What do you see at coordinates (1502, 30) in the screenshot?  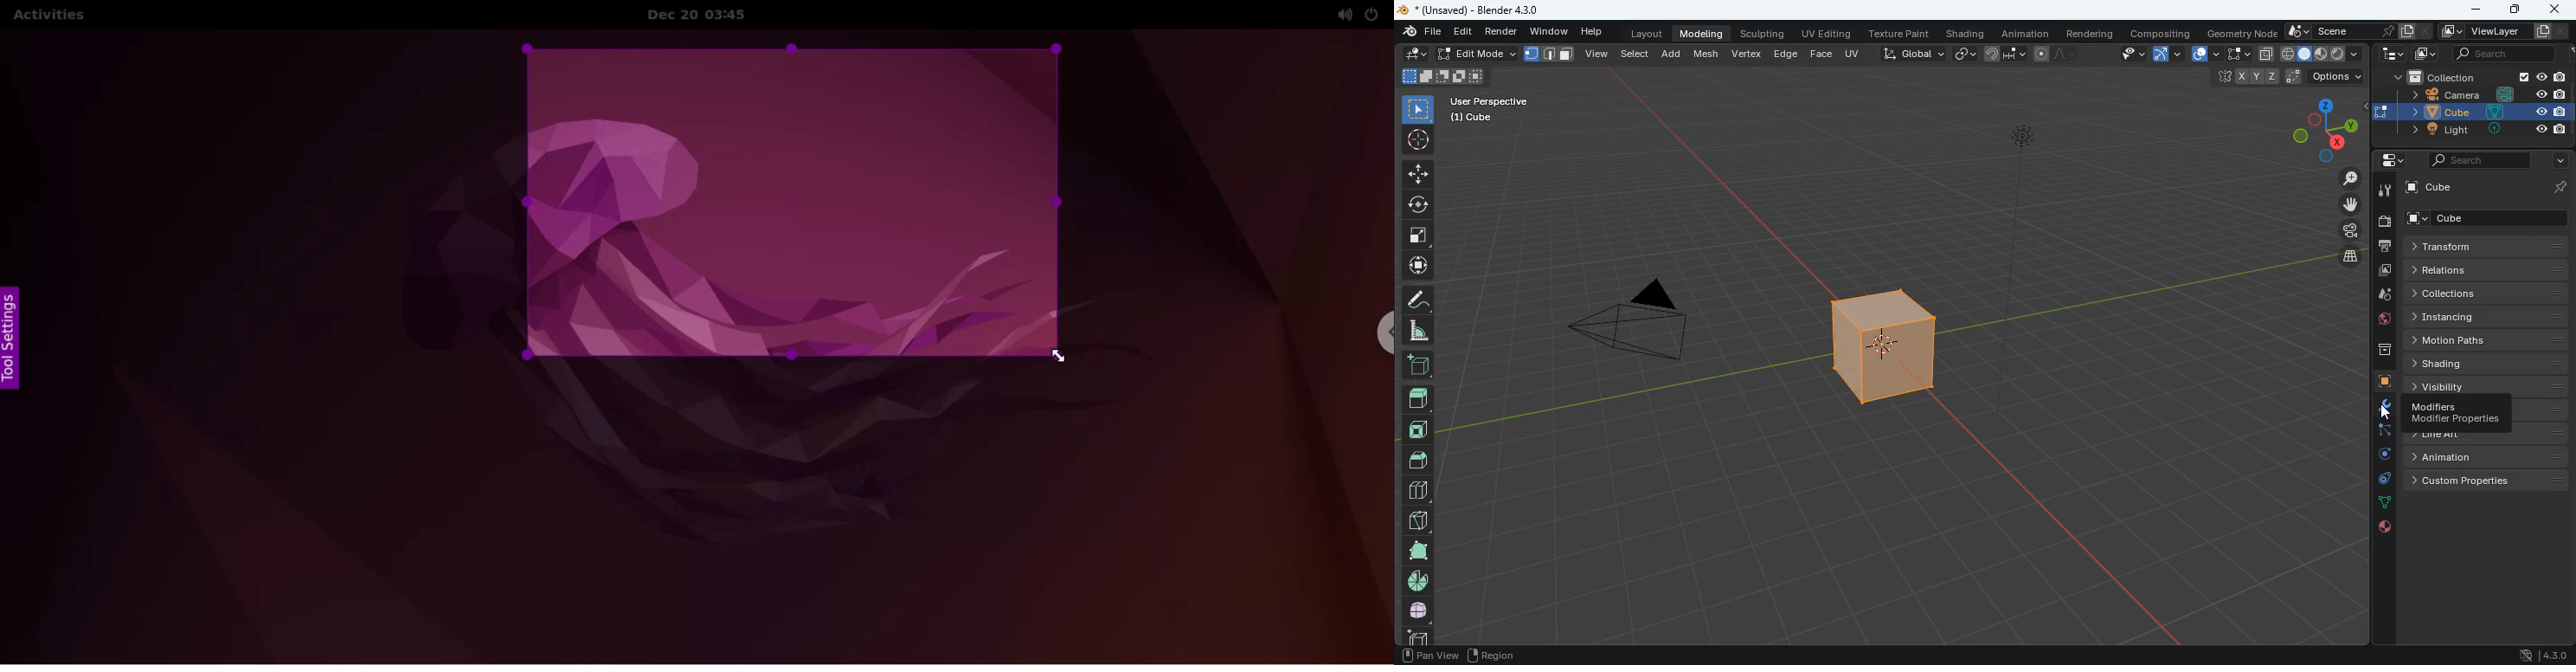 I see `render` at bounding box center [1502, 30].